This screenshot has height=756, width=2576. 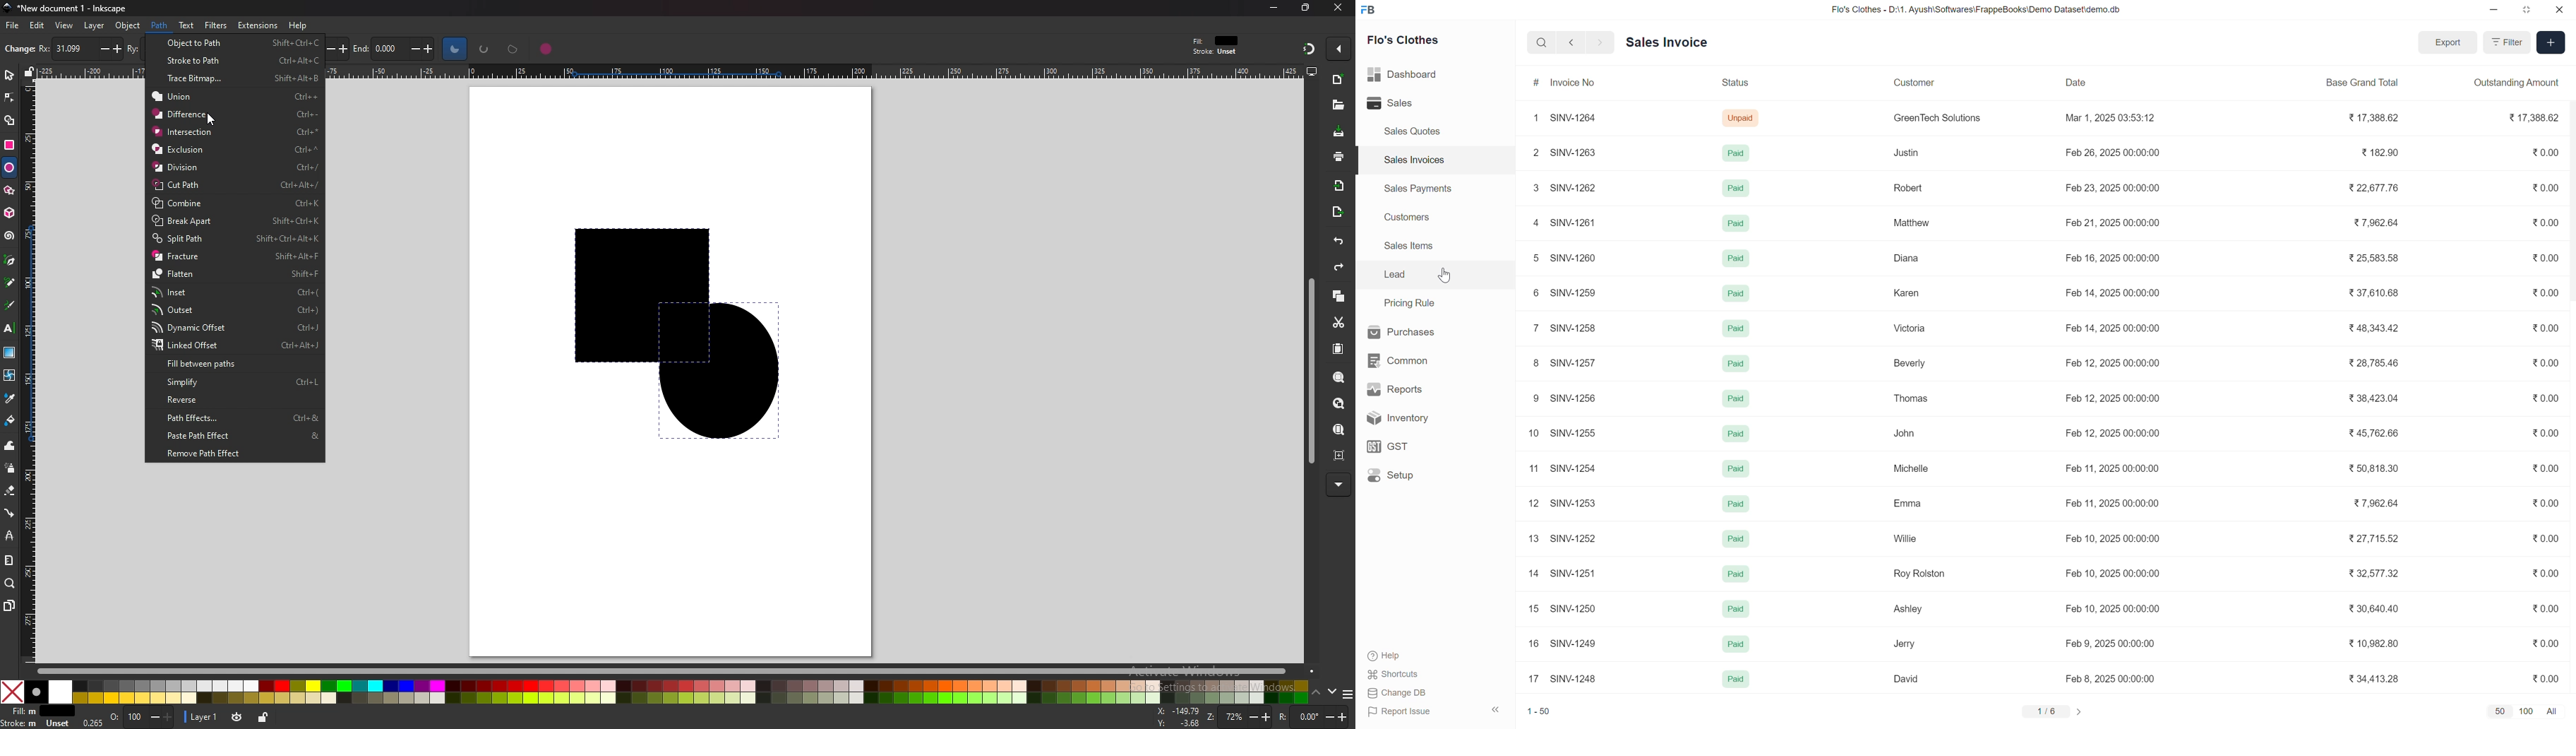 I want to click on Purchases, so click(x=1401, y=331).